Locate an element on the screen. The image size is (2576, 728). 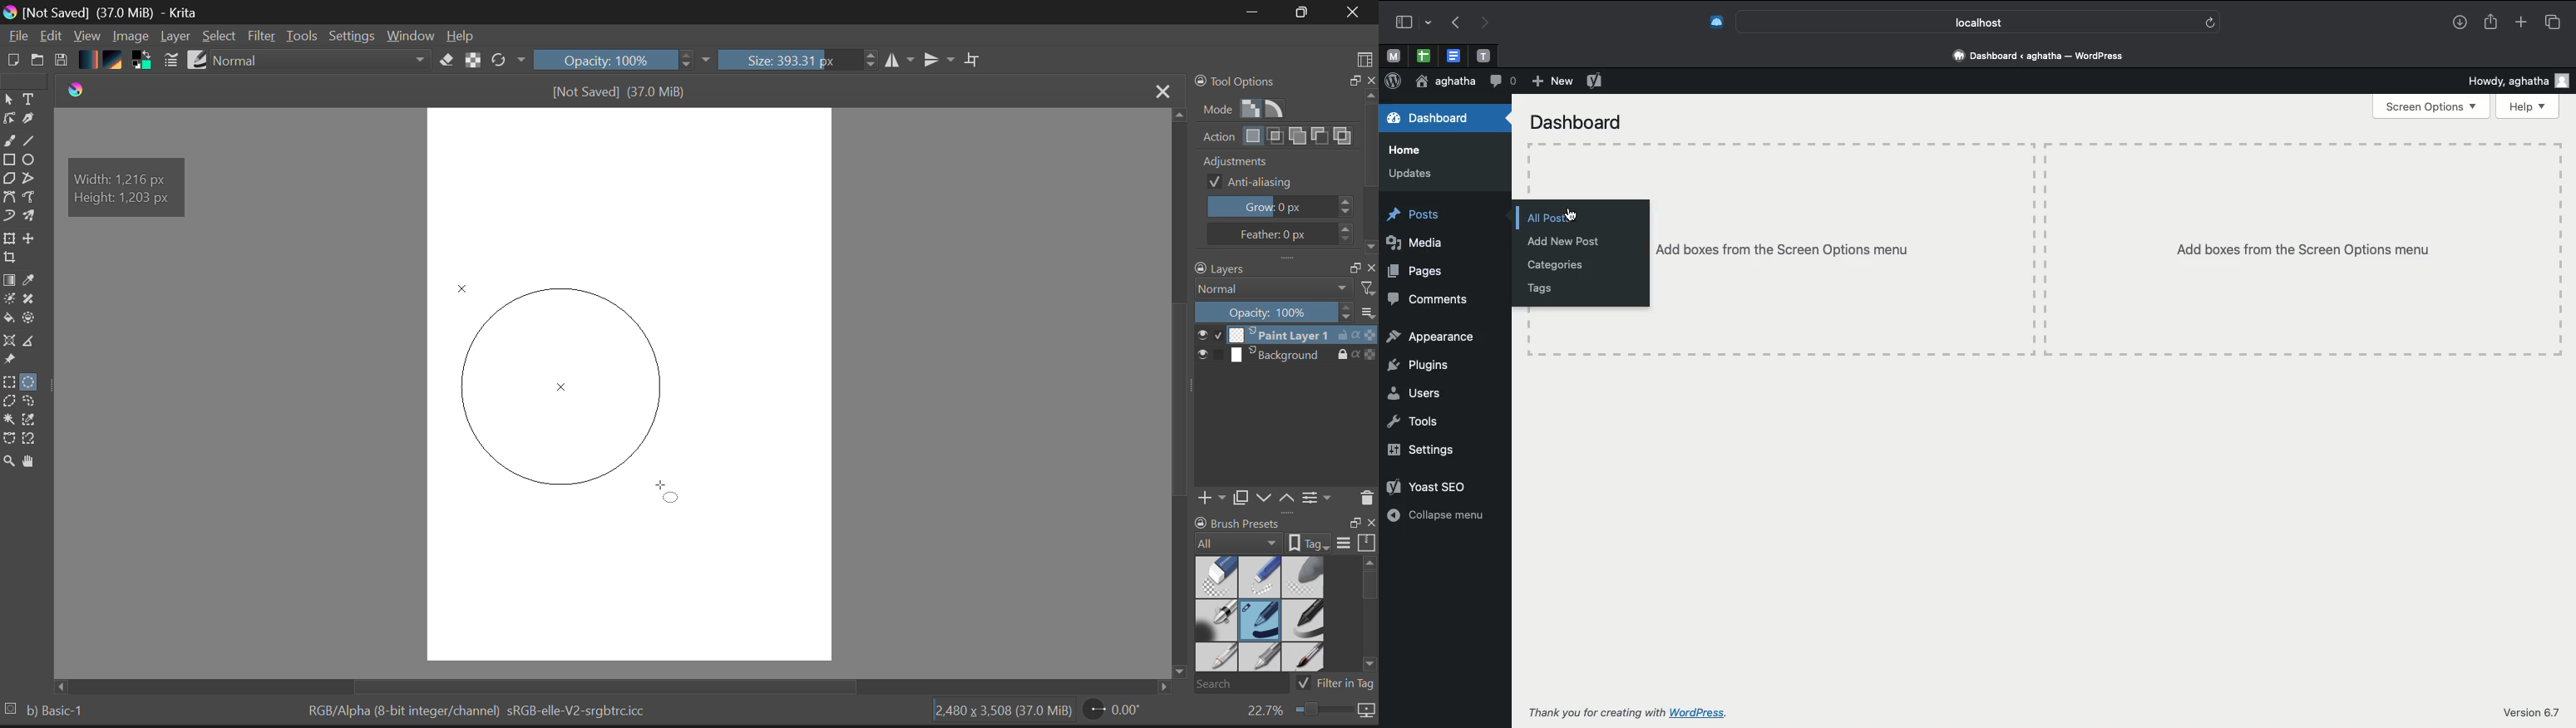
localhost is located at coordinates (1976, 22).